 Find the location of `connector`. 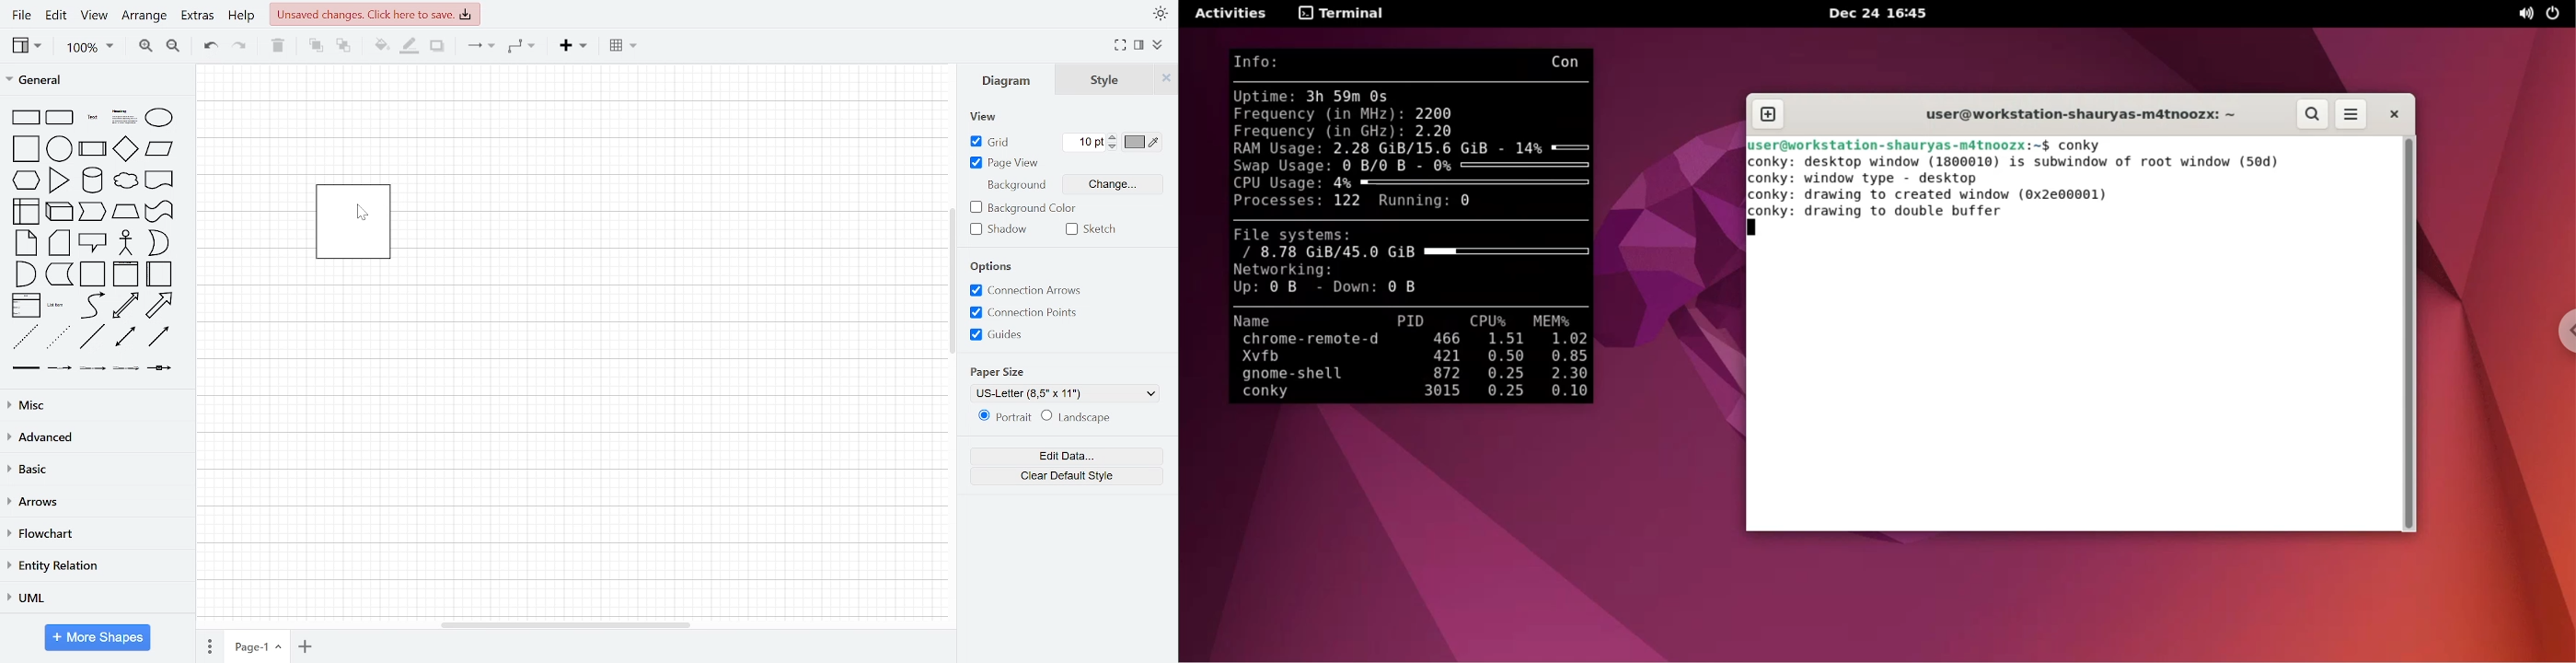

connector is located at coordinates (481, 46).